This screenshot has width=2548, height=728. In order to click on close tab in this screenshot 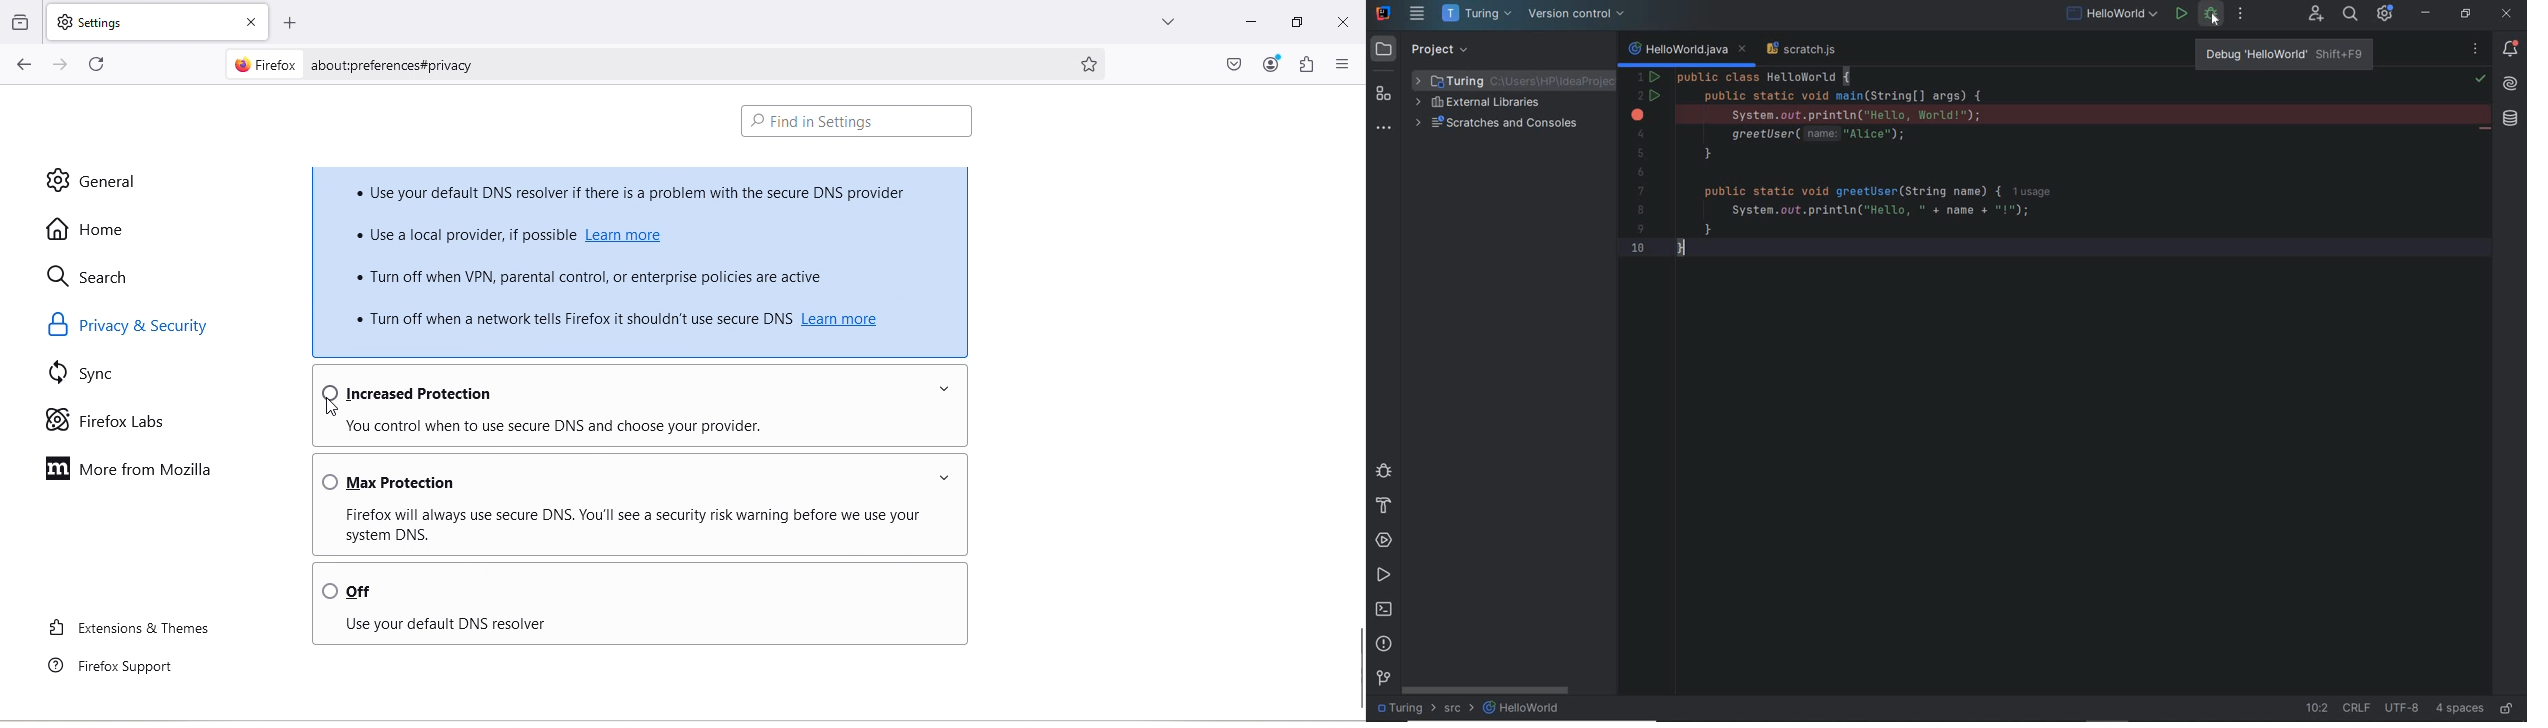, I will do `click(248, 18)`.